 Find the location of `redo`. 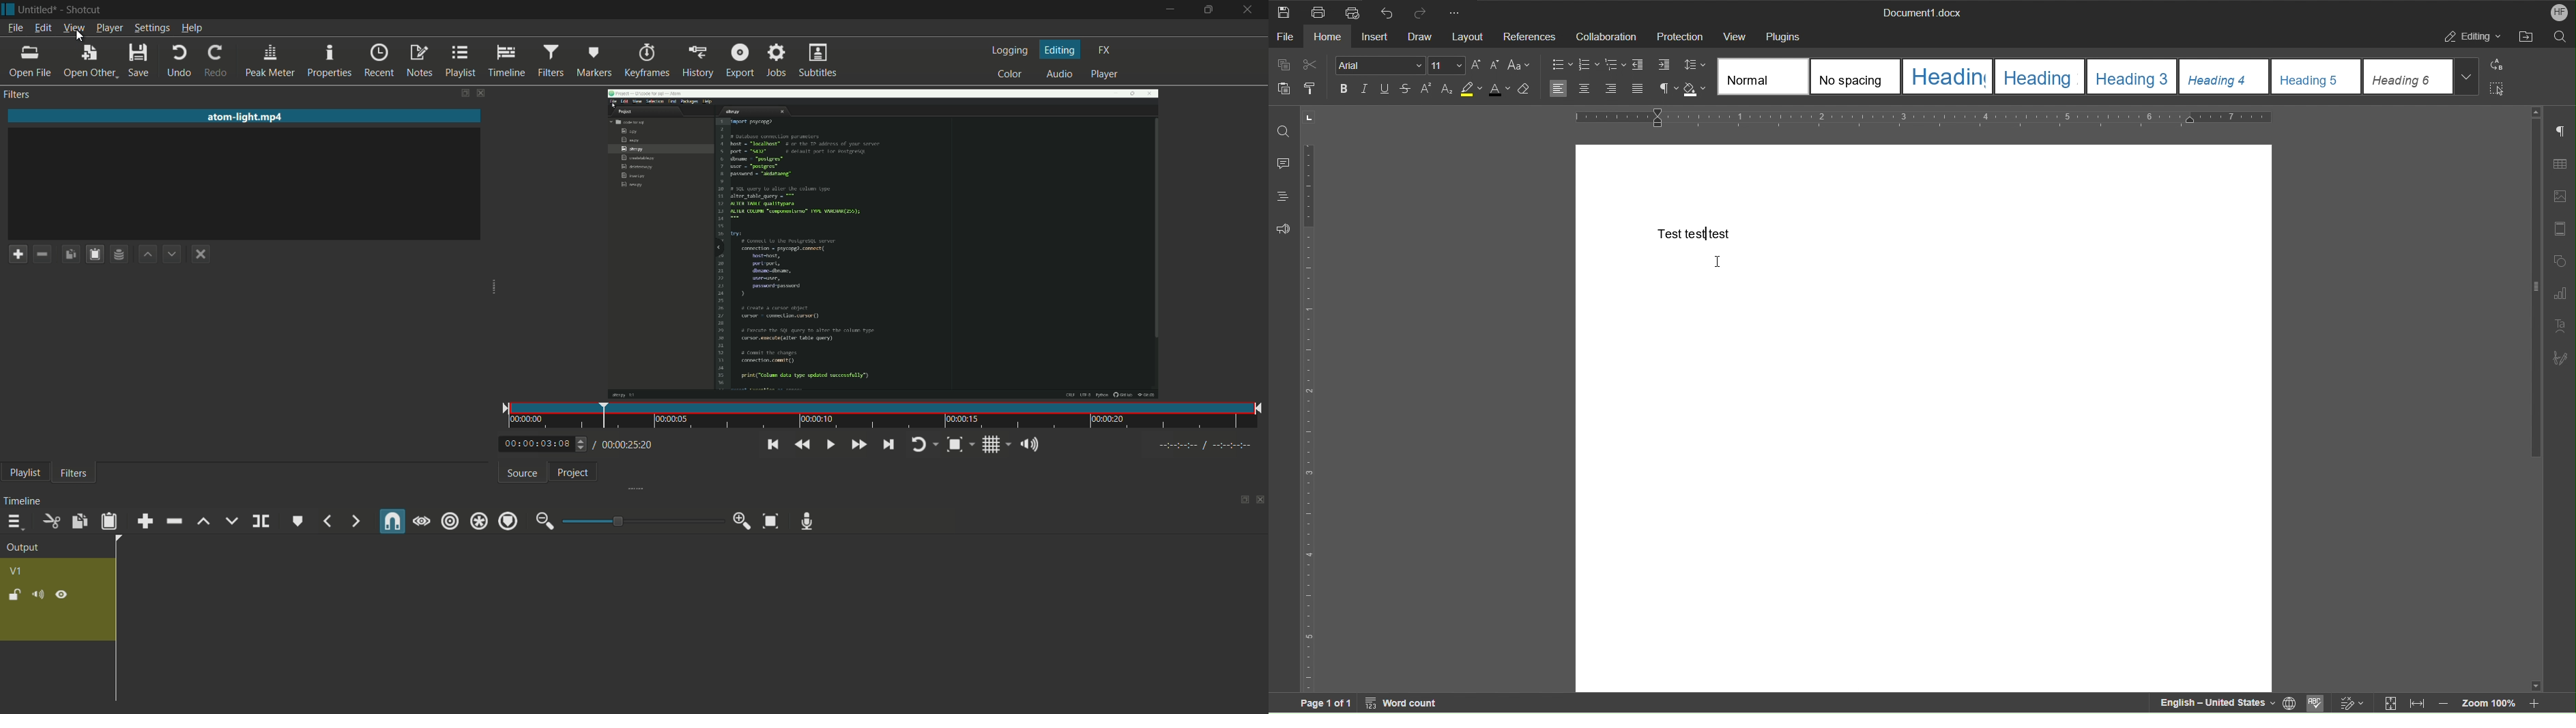

redo is located at coordinates (215, 61).